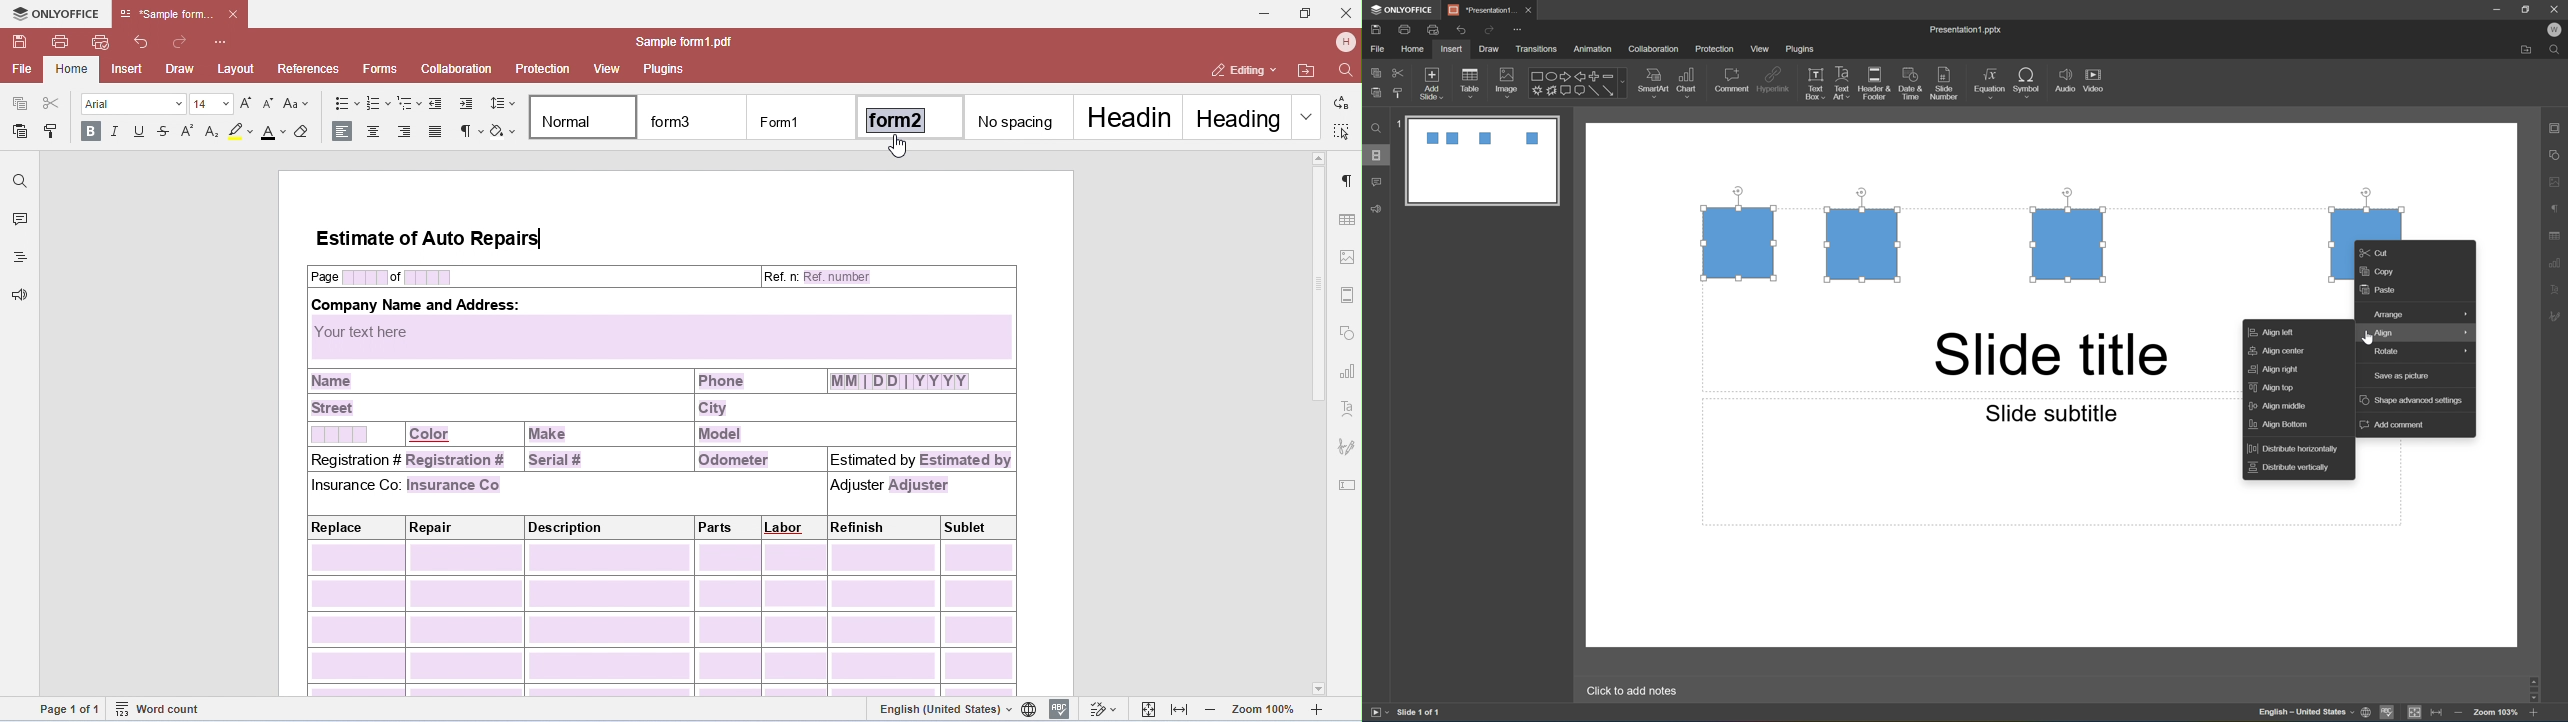 The height and width of the screenshot is (728, 2576). Describe the element at coordinates (1597, 49) in the screenshot. I see `animation` at that location.